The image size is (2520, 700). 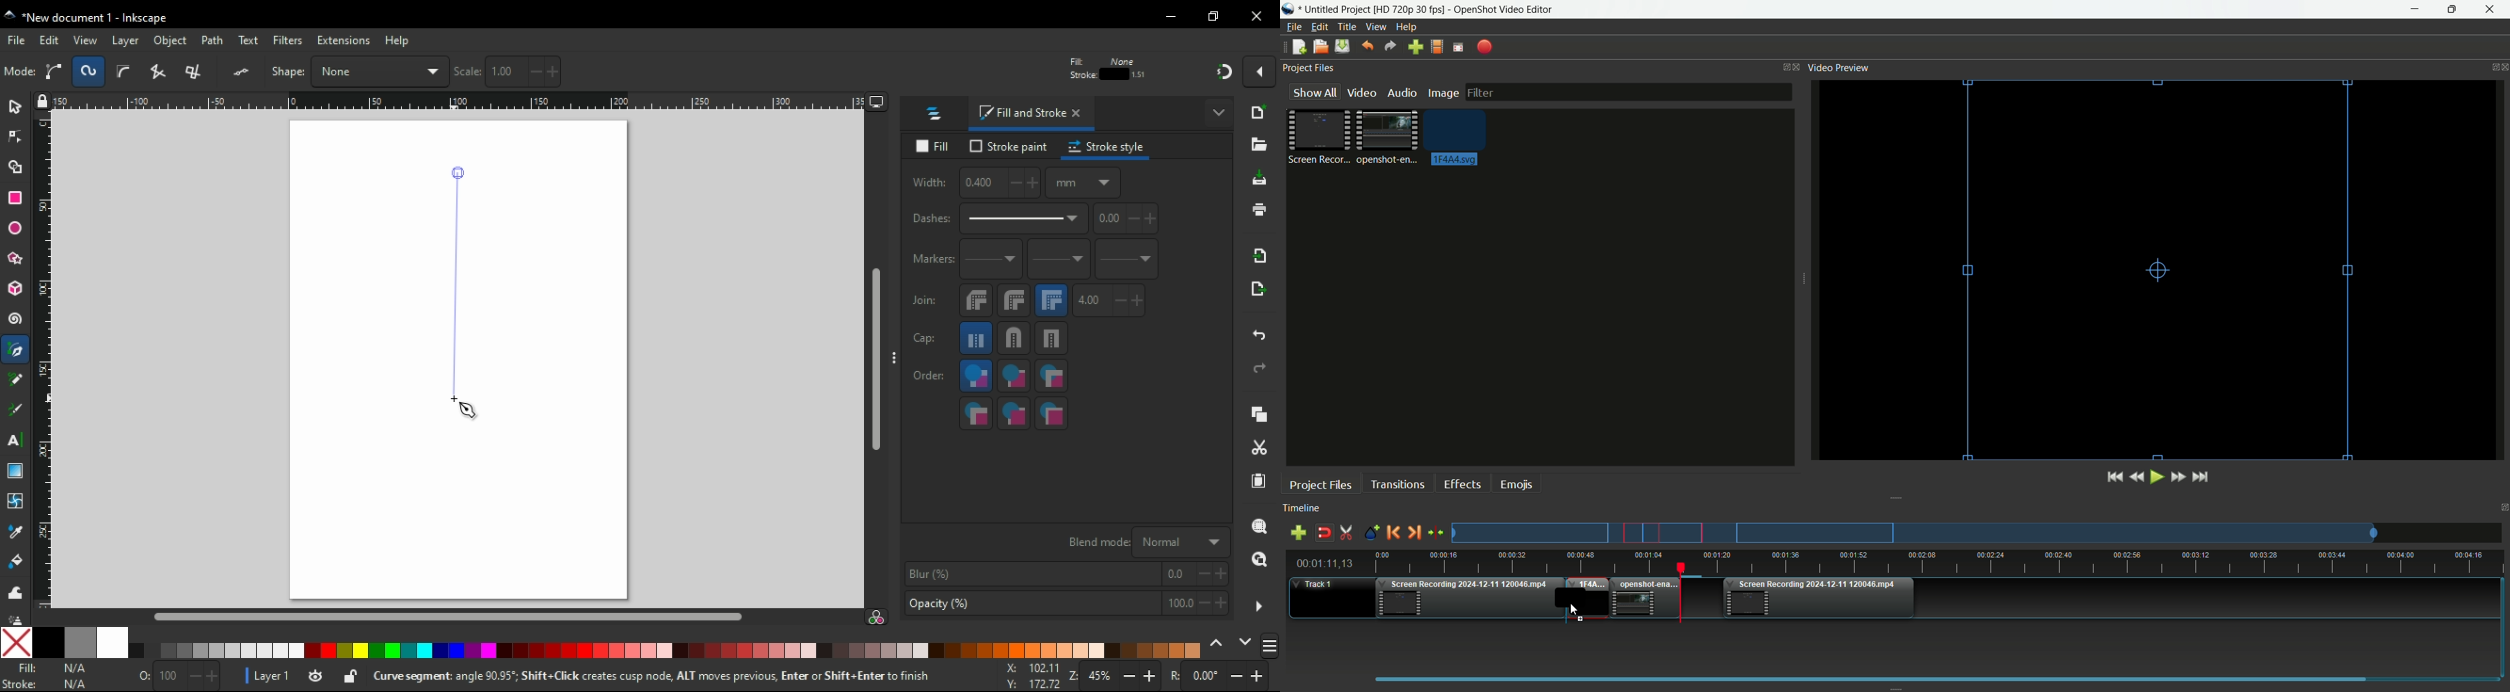 What do you see at coordinates (1083, 182) in the screenshot?
I see `measuring units` at bounding box center [1083, 182].